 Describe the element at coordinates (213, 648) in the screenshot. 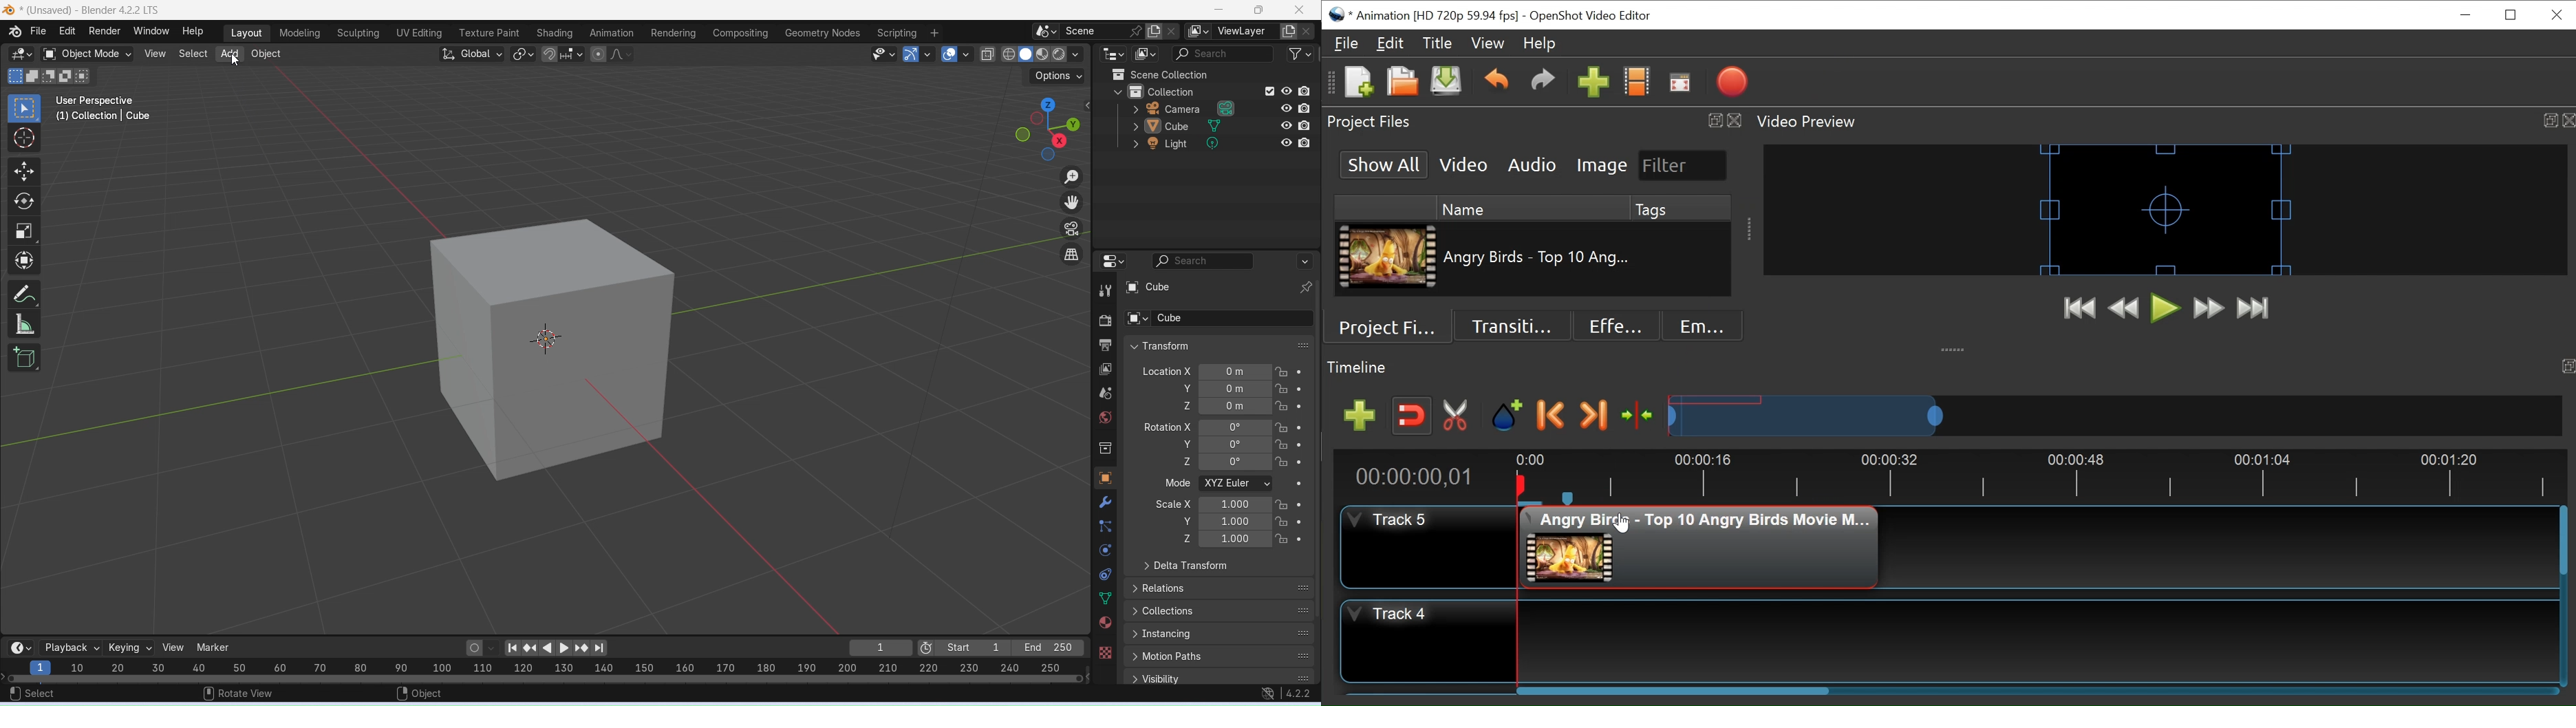

I see `Marker` at that location.